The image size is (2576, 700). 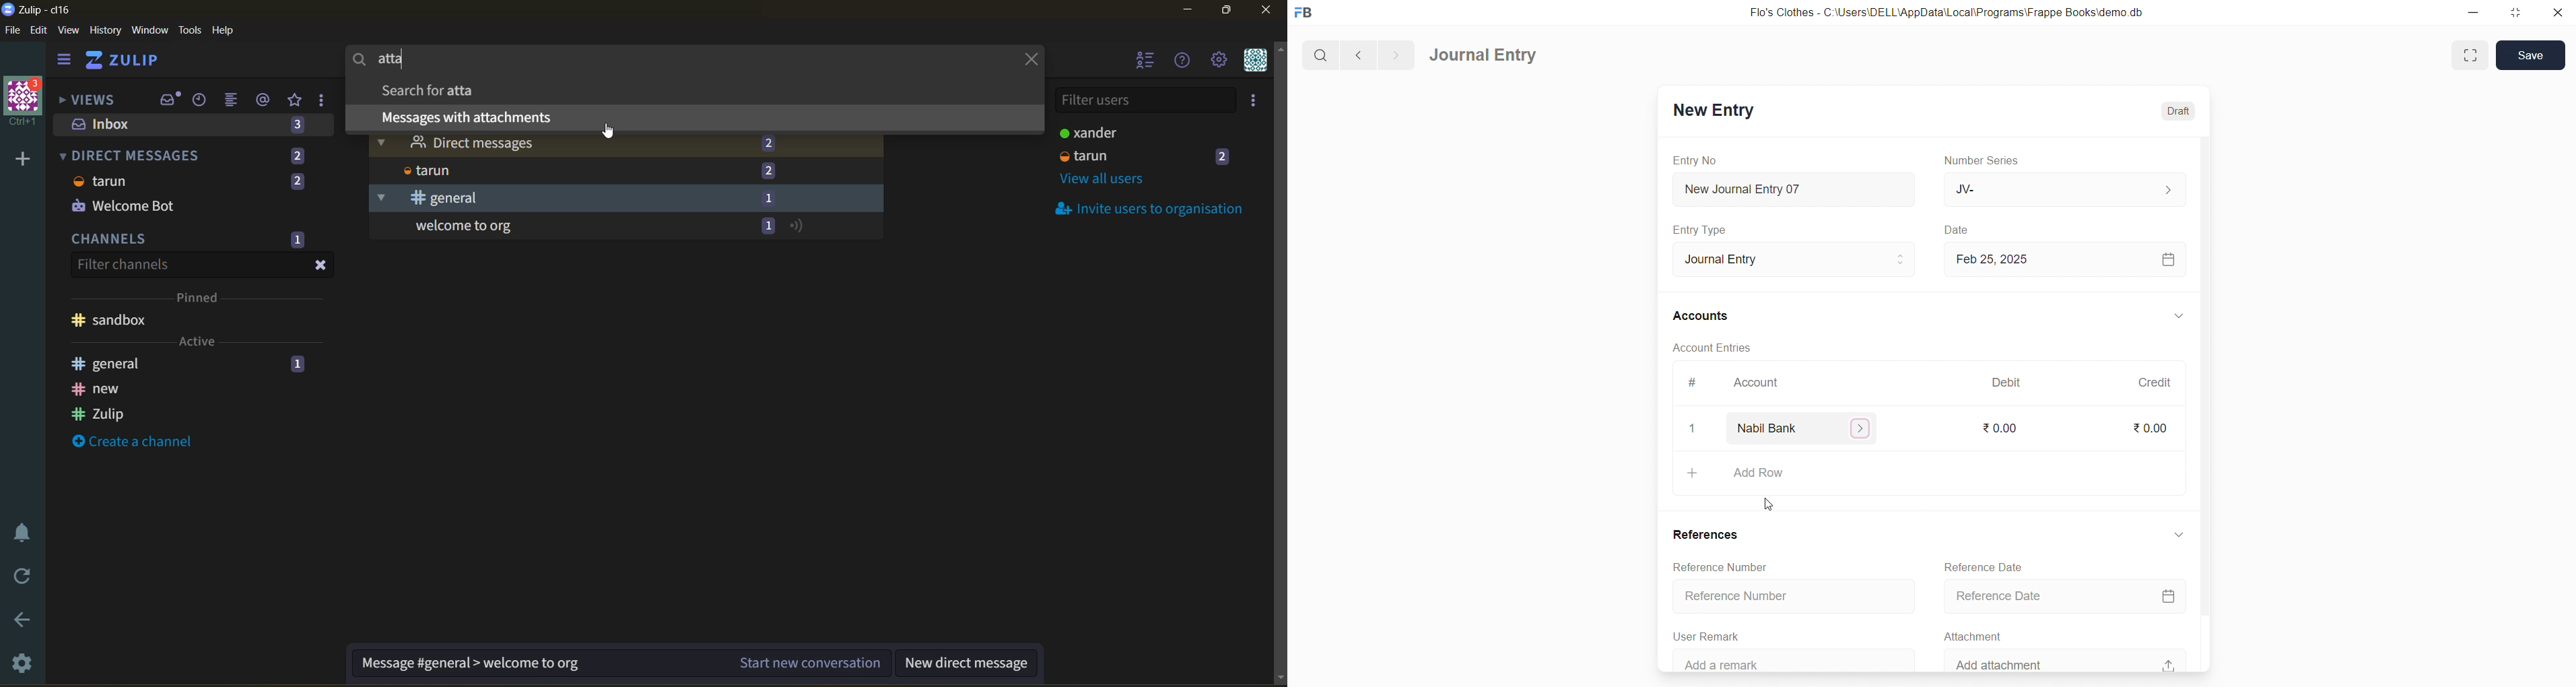 What do you see at coordinates (1701, 317) in the screenshot?
I see `Accounts` at bounding box center [1701, 317].